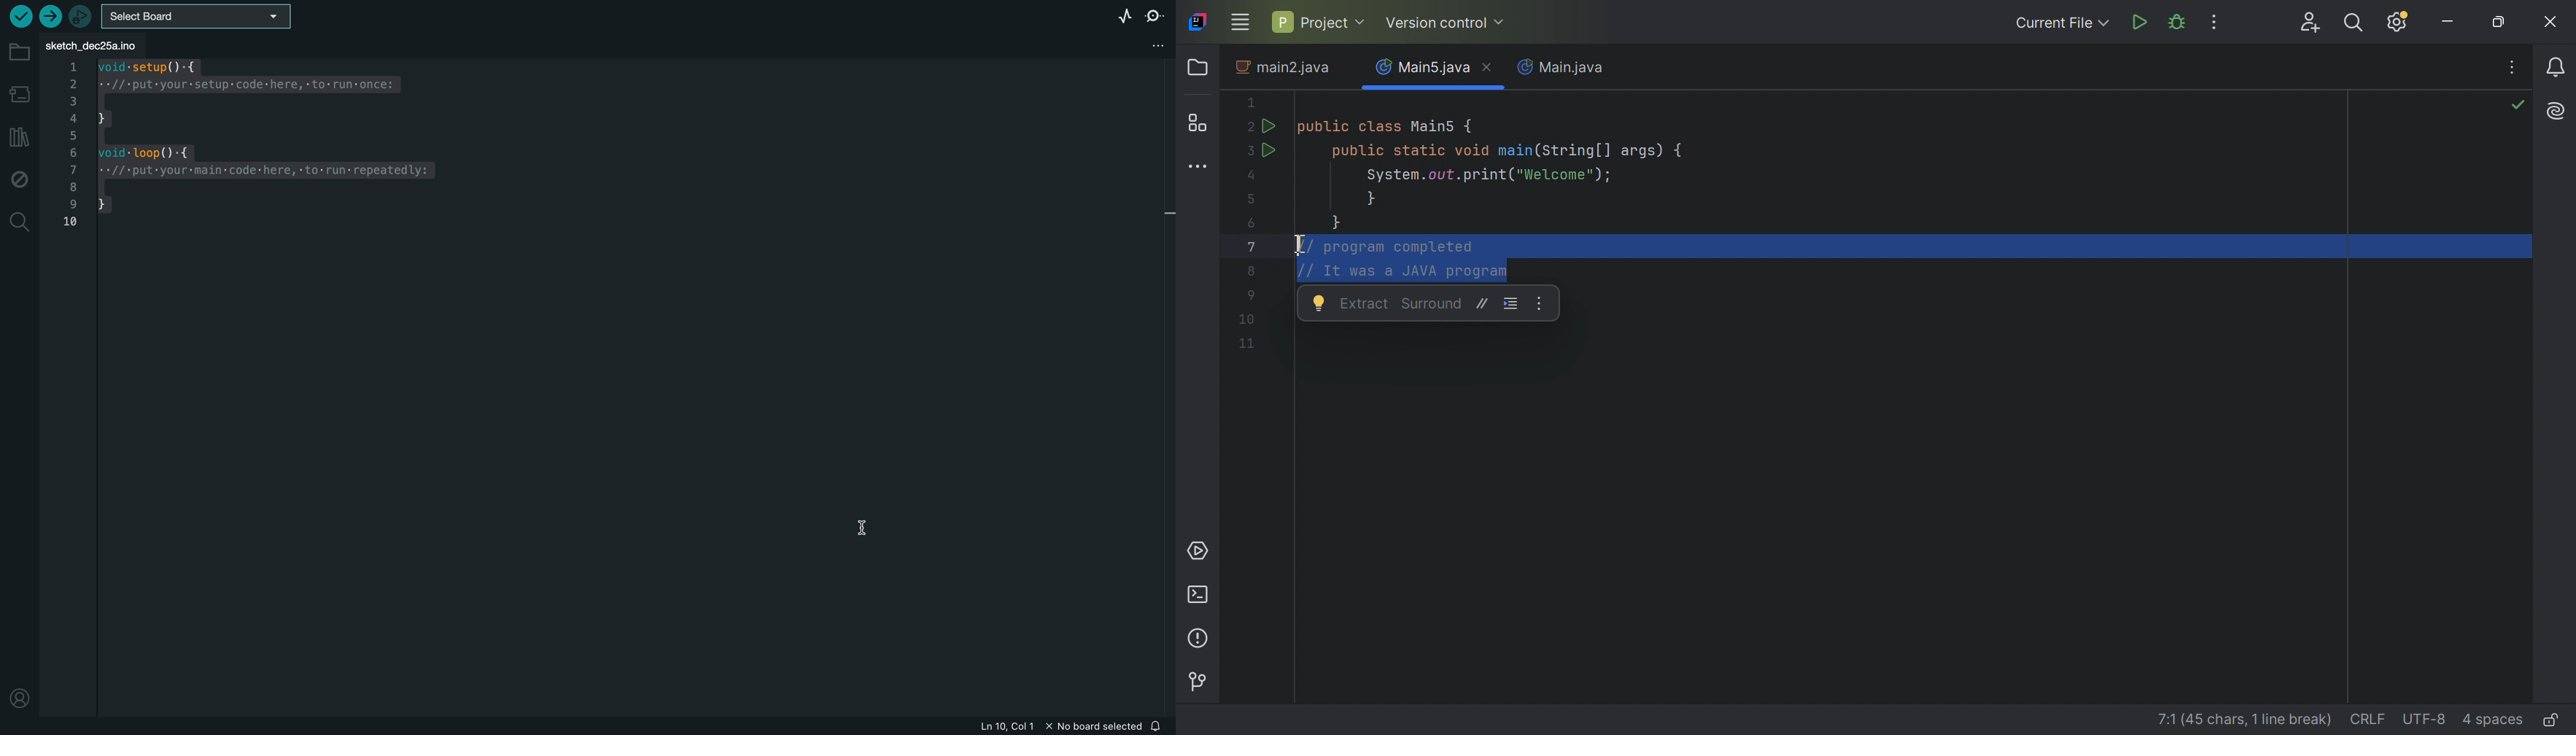  I want to click on folder, so click(20, 52).